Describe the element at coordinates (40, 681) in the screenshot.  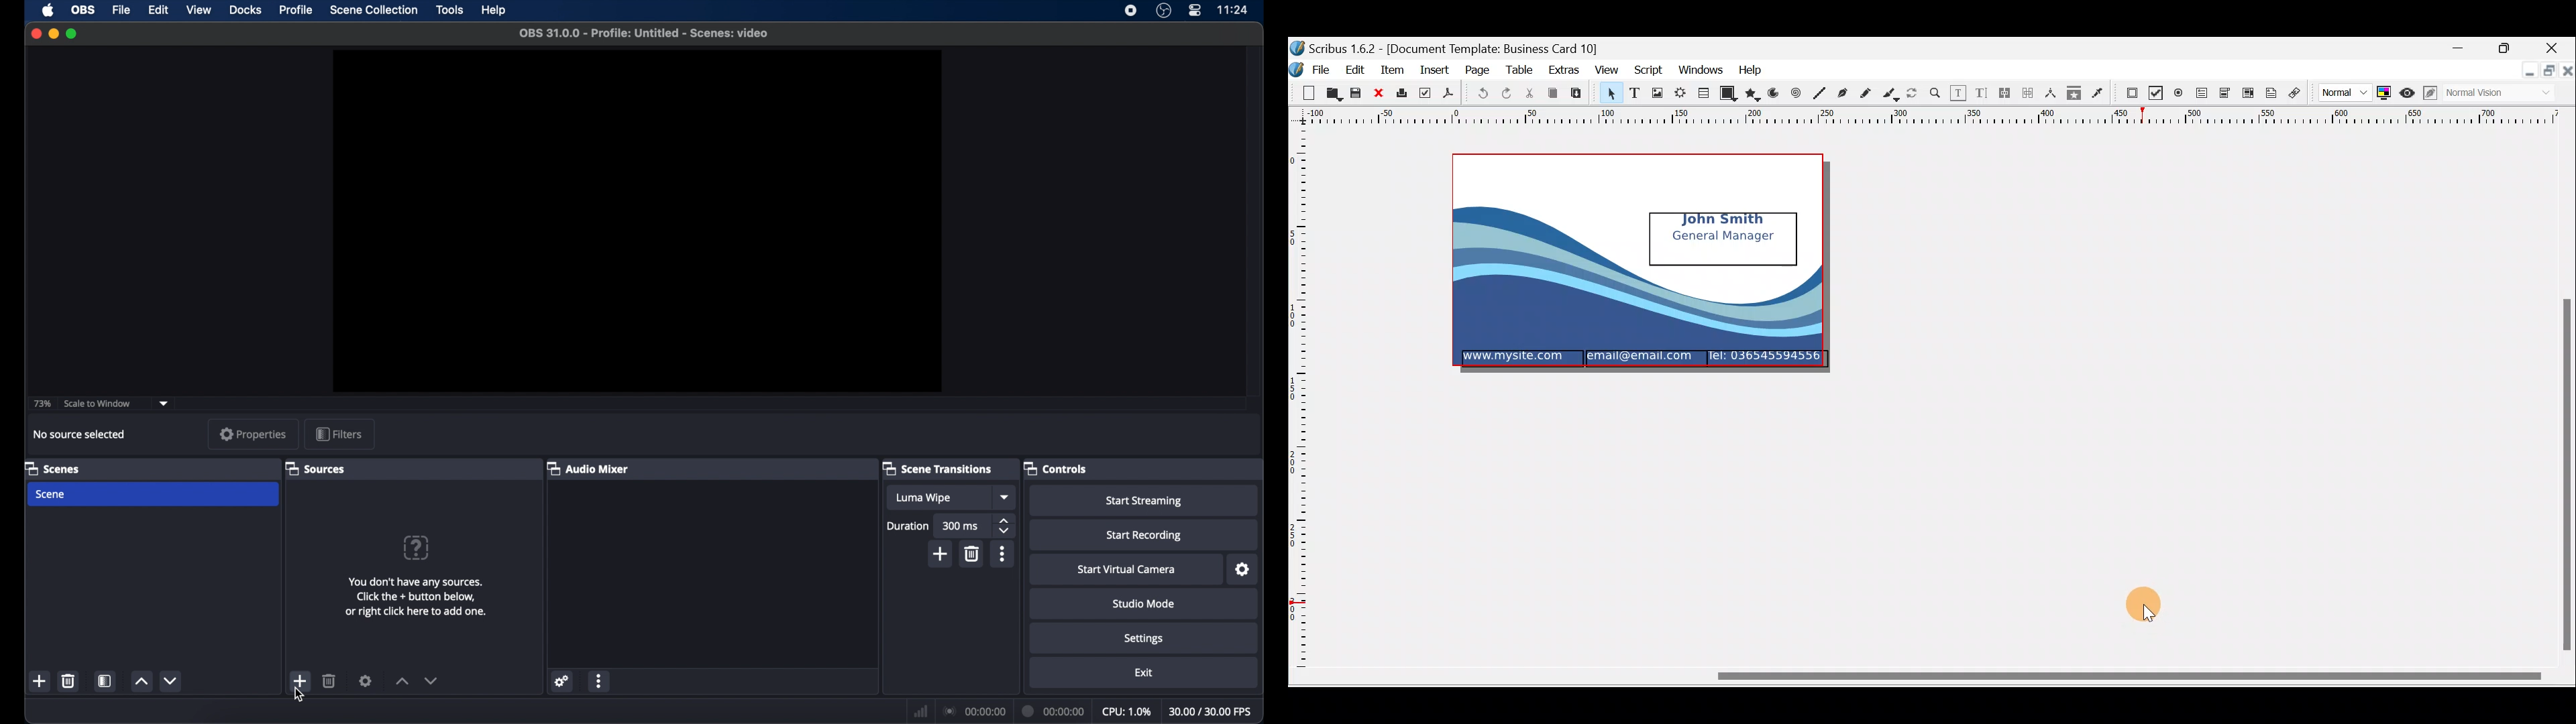
I see `add` at that location.